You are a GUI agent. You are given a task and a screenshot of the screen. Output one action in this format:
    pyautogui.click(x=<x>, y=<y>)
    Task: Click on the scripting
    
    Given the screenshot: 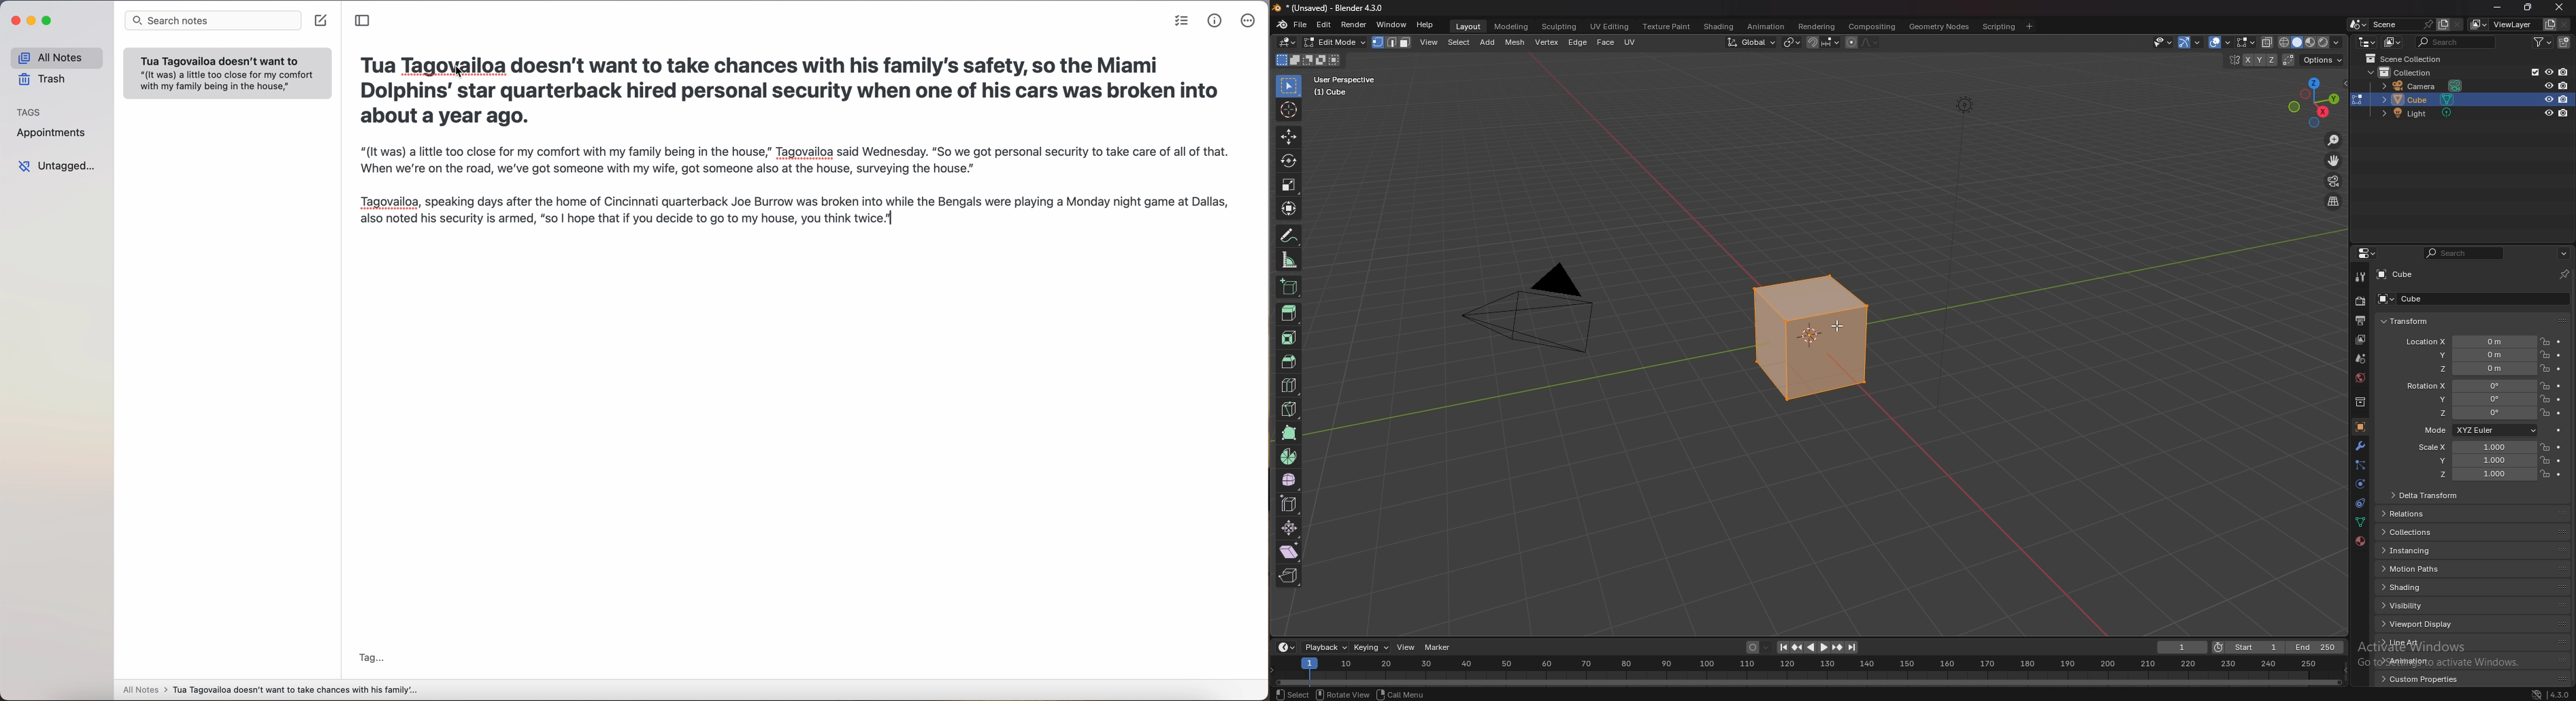 What is the action you would take?
    pyautogui.click(x=2000, y=27)
    